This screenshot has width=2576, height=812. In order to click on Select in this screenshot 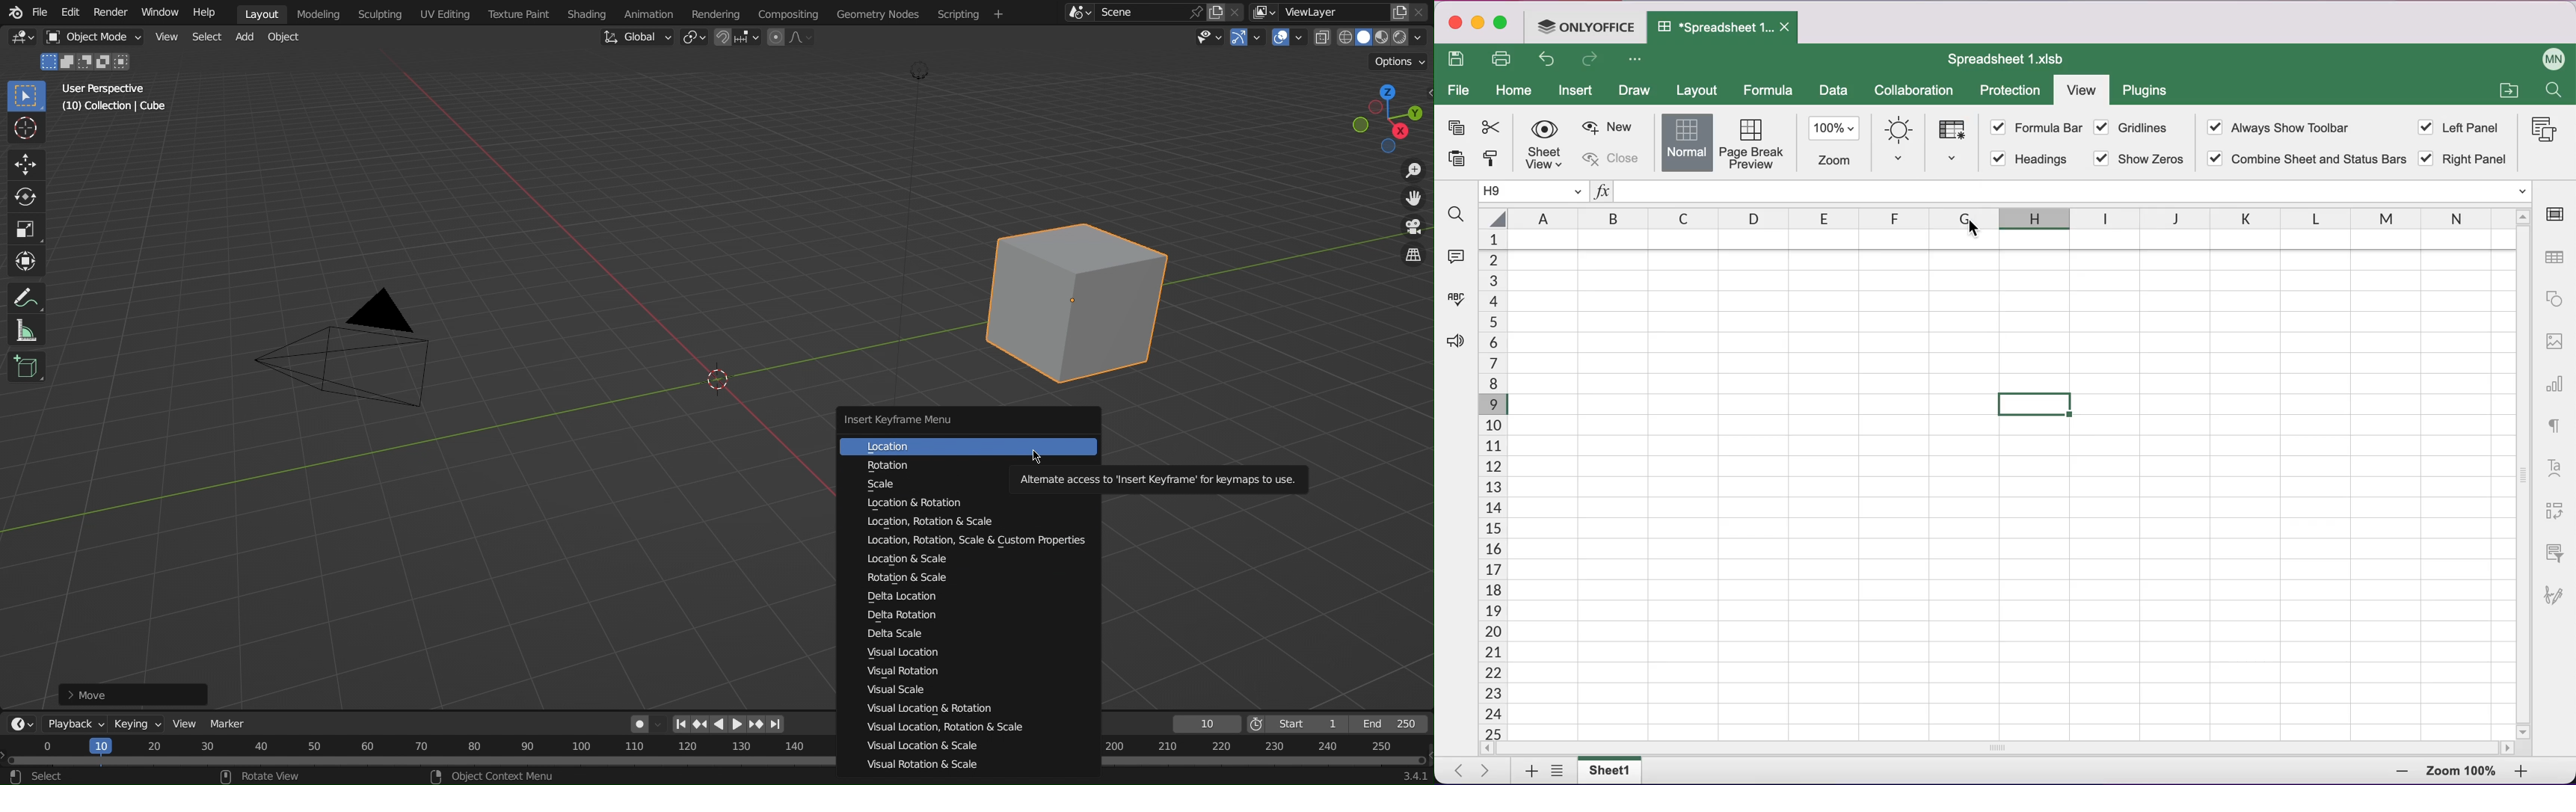, I will do `click(206, 37)`.